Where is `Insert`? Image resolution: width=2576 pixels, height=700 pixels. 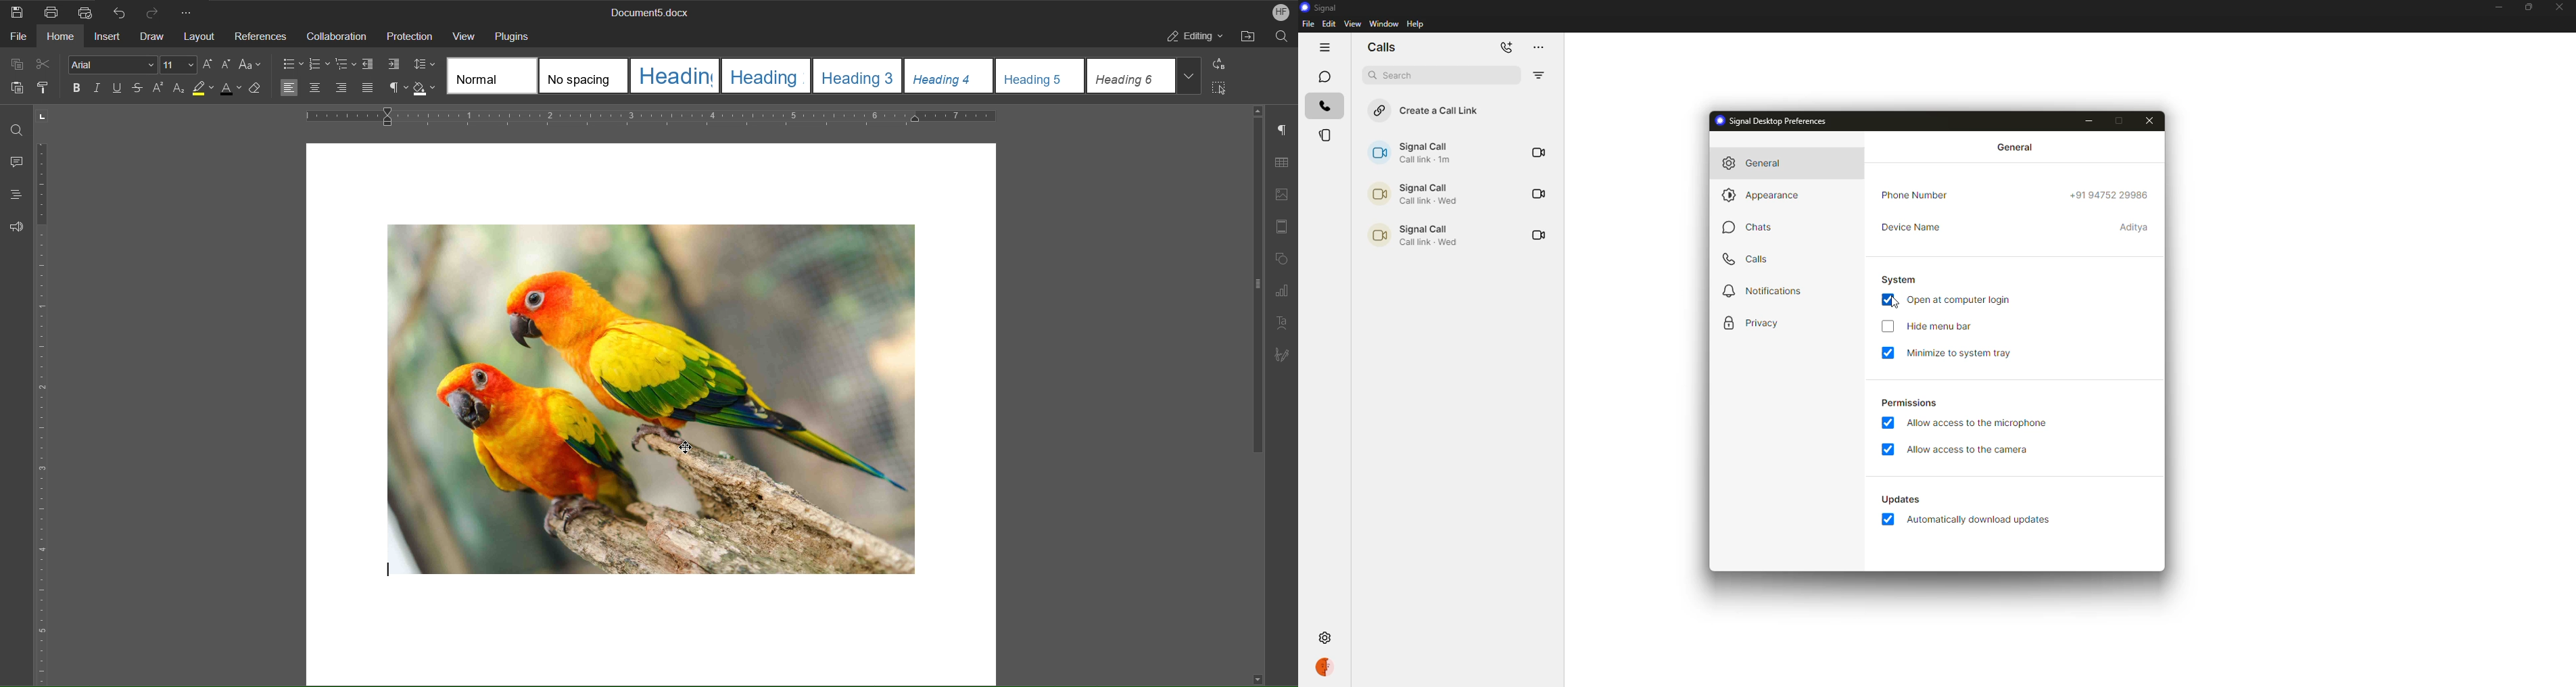
Insert is located at coordinates (109, 38).